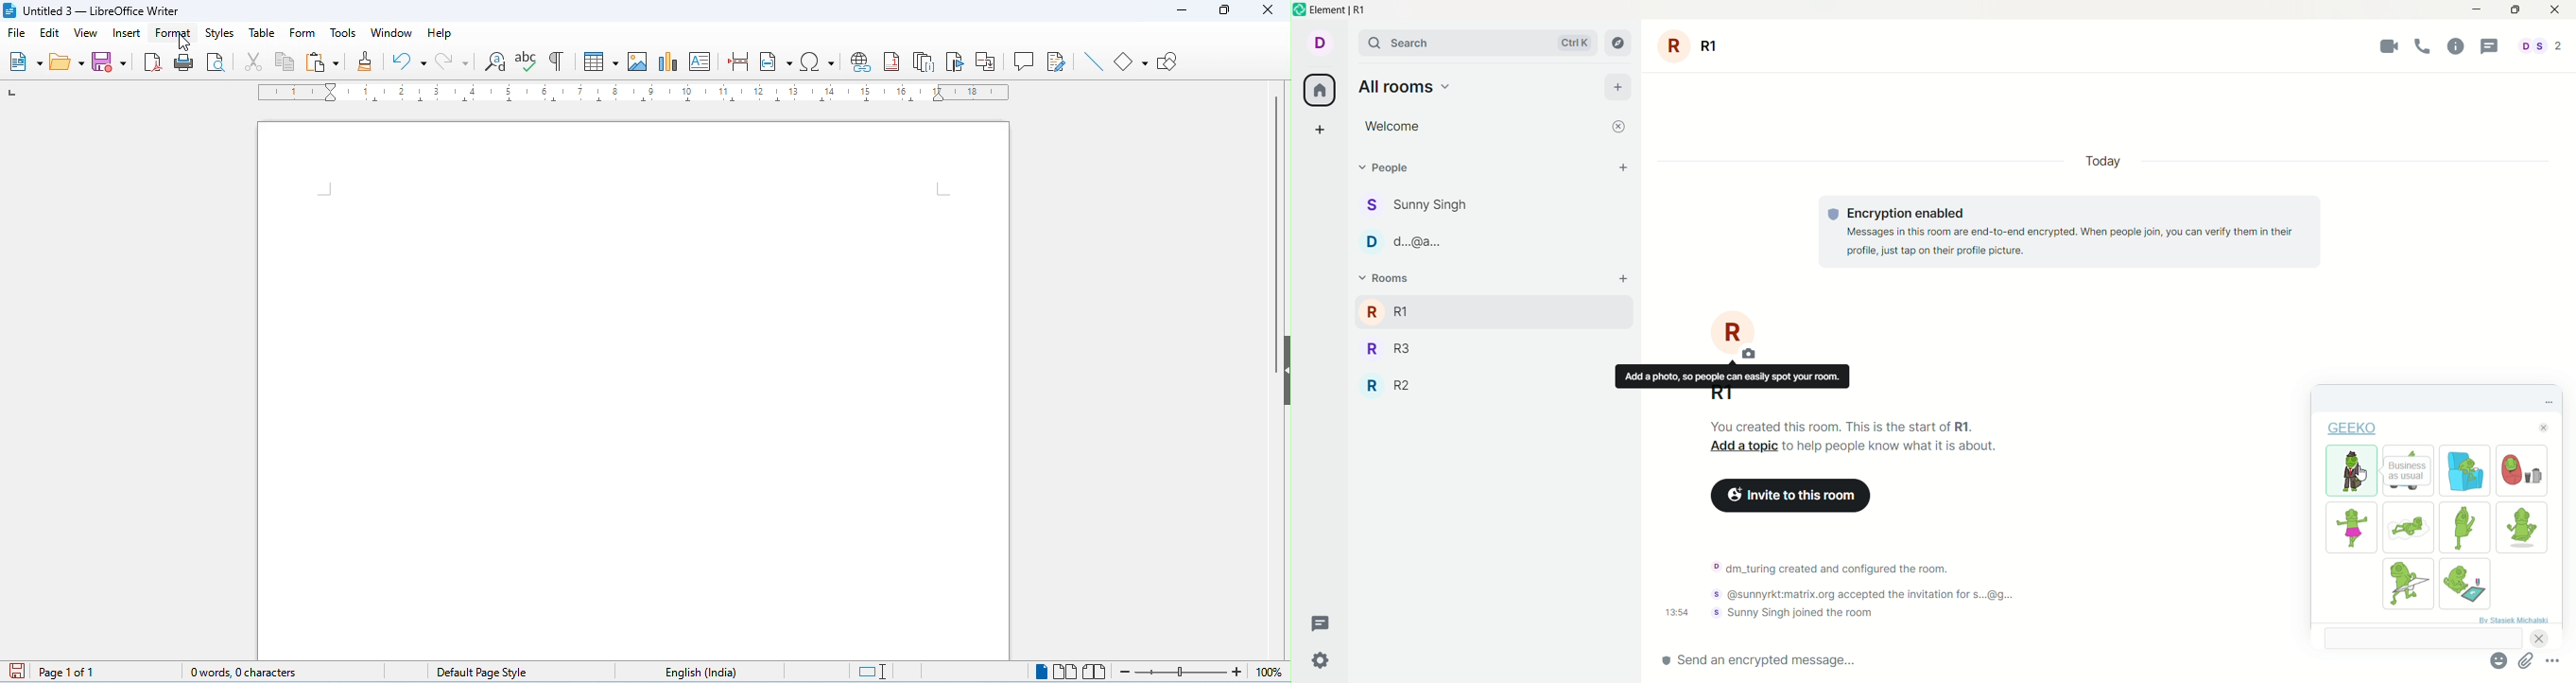 The width and height of the screenshot is (2576, 700). I want to click on More options, so click(2552, 660).